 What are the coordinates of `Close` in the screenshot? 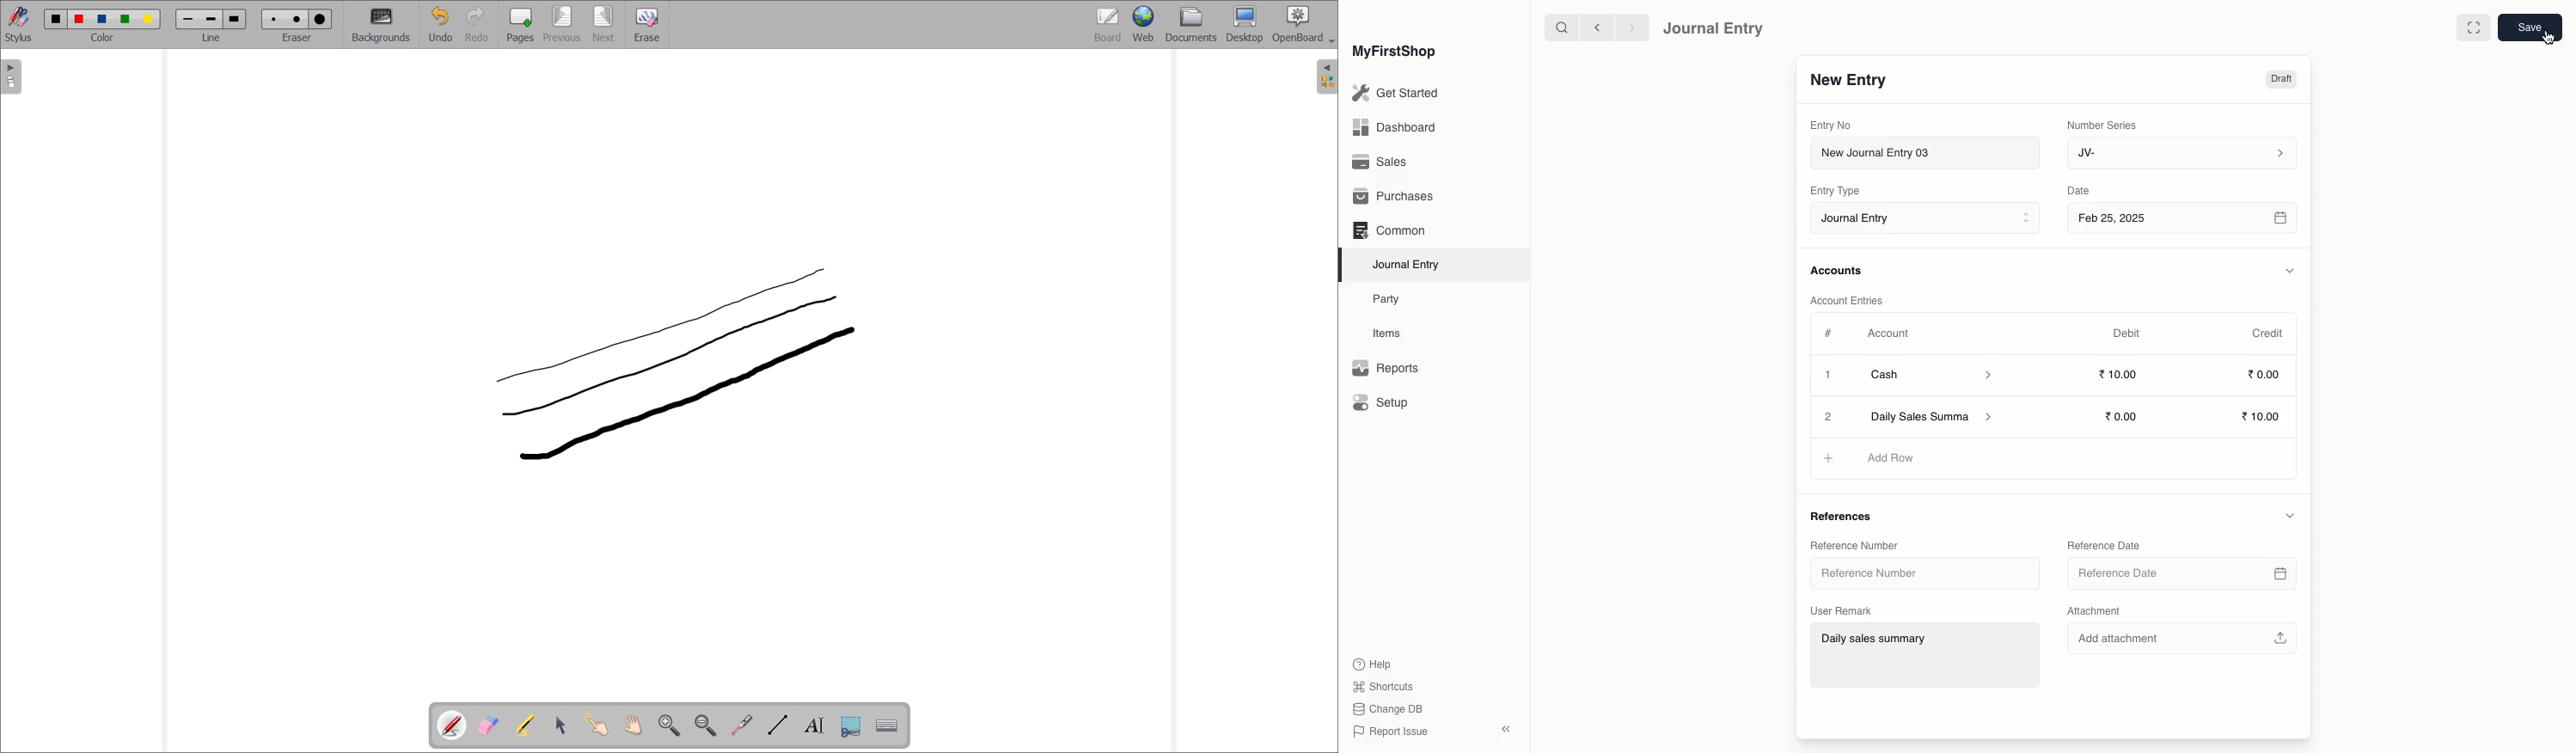 It's located at (1829, 417).